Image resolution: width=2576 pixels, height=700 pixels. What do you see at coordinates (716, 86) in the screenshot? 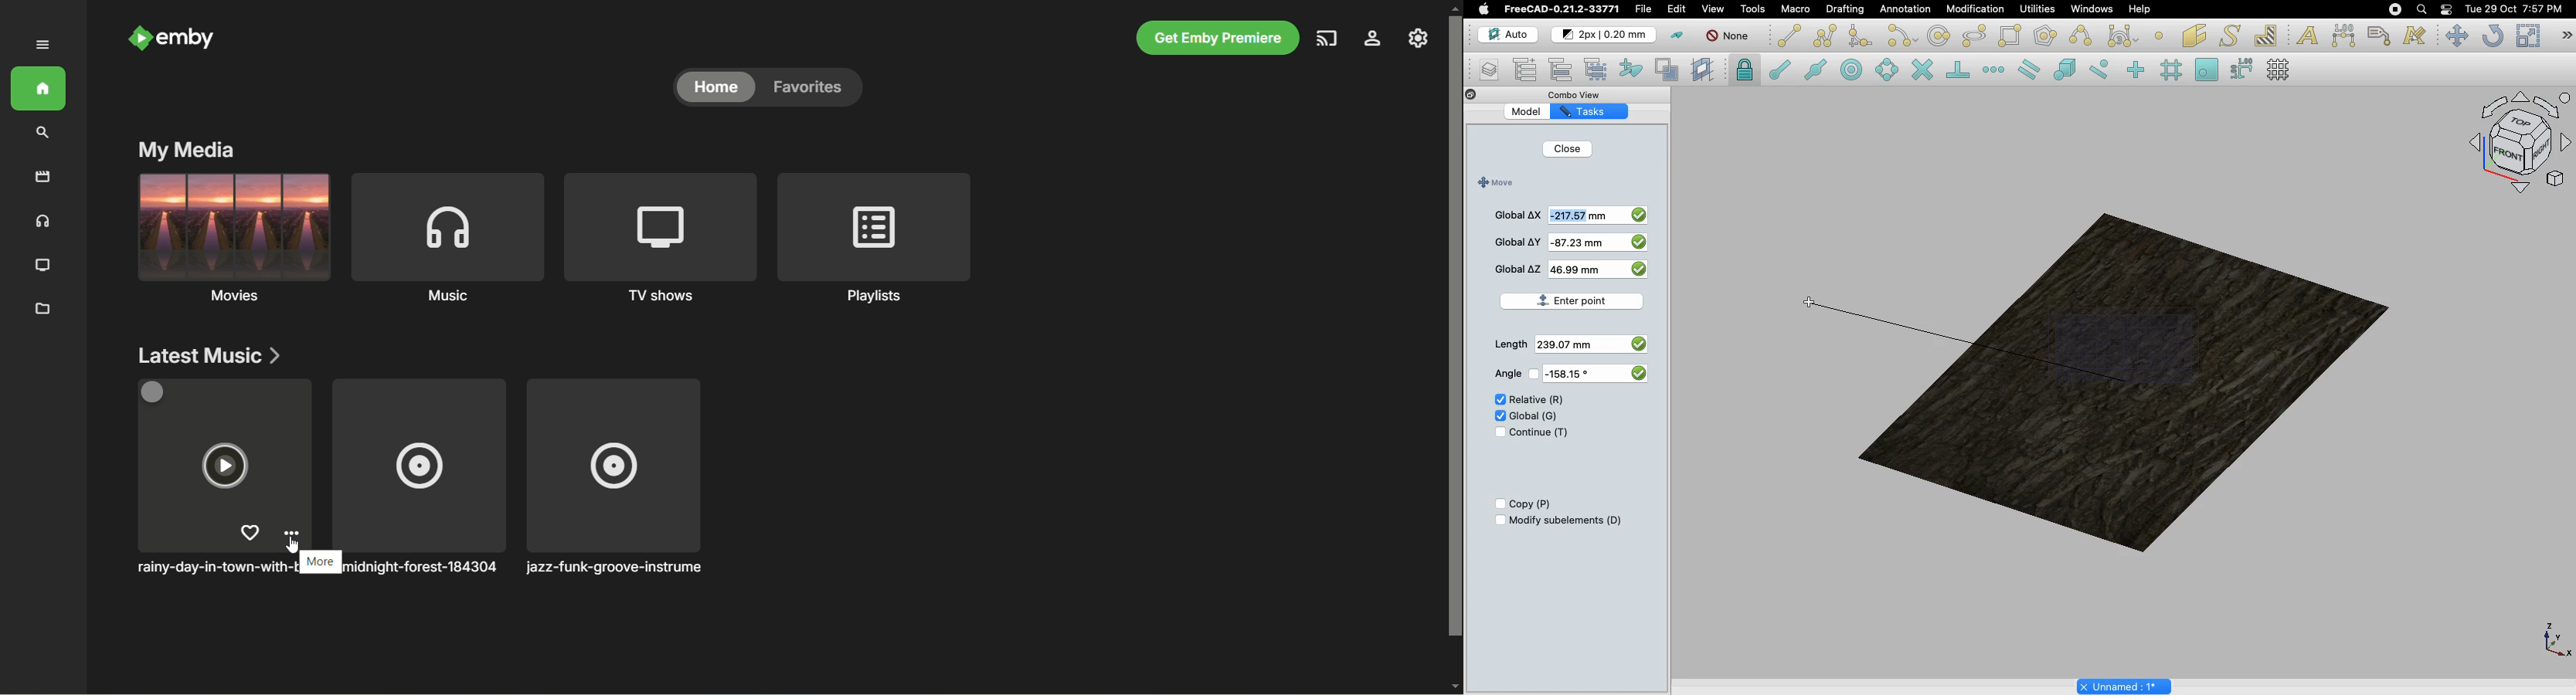
I see `home` at bounding box center [716, 86].